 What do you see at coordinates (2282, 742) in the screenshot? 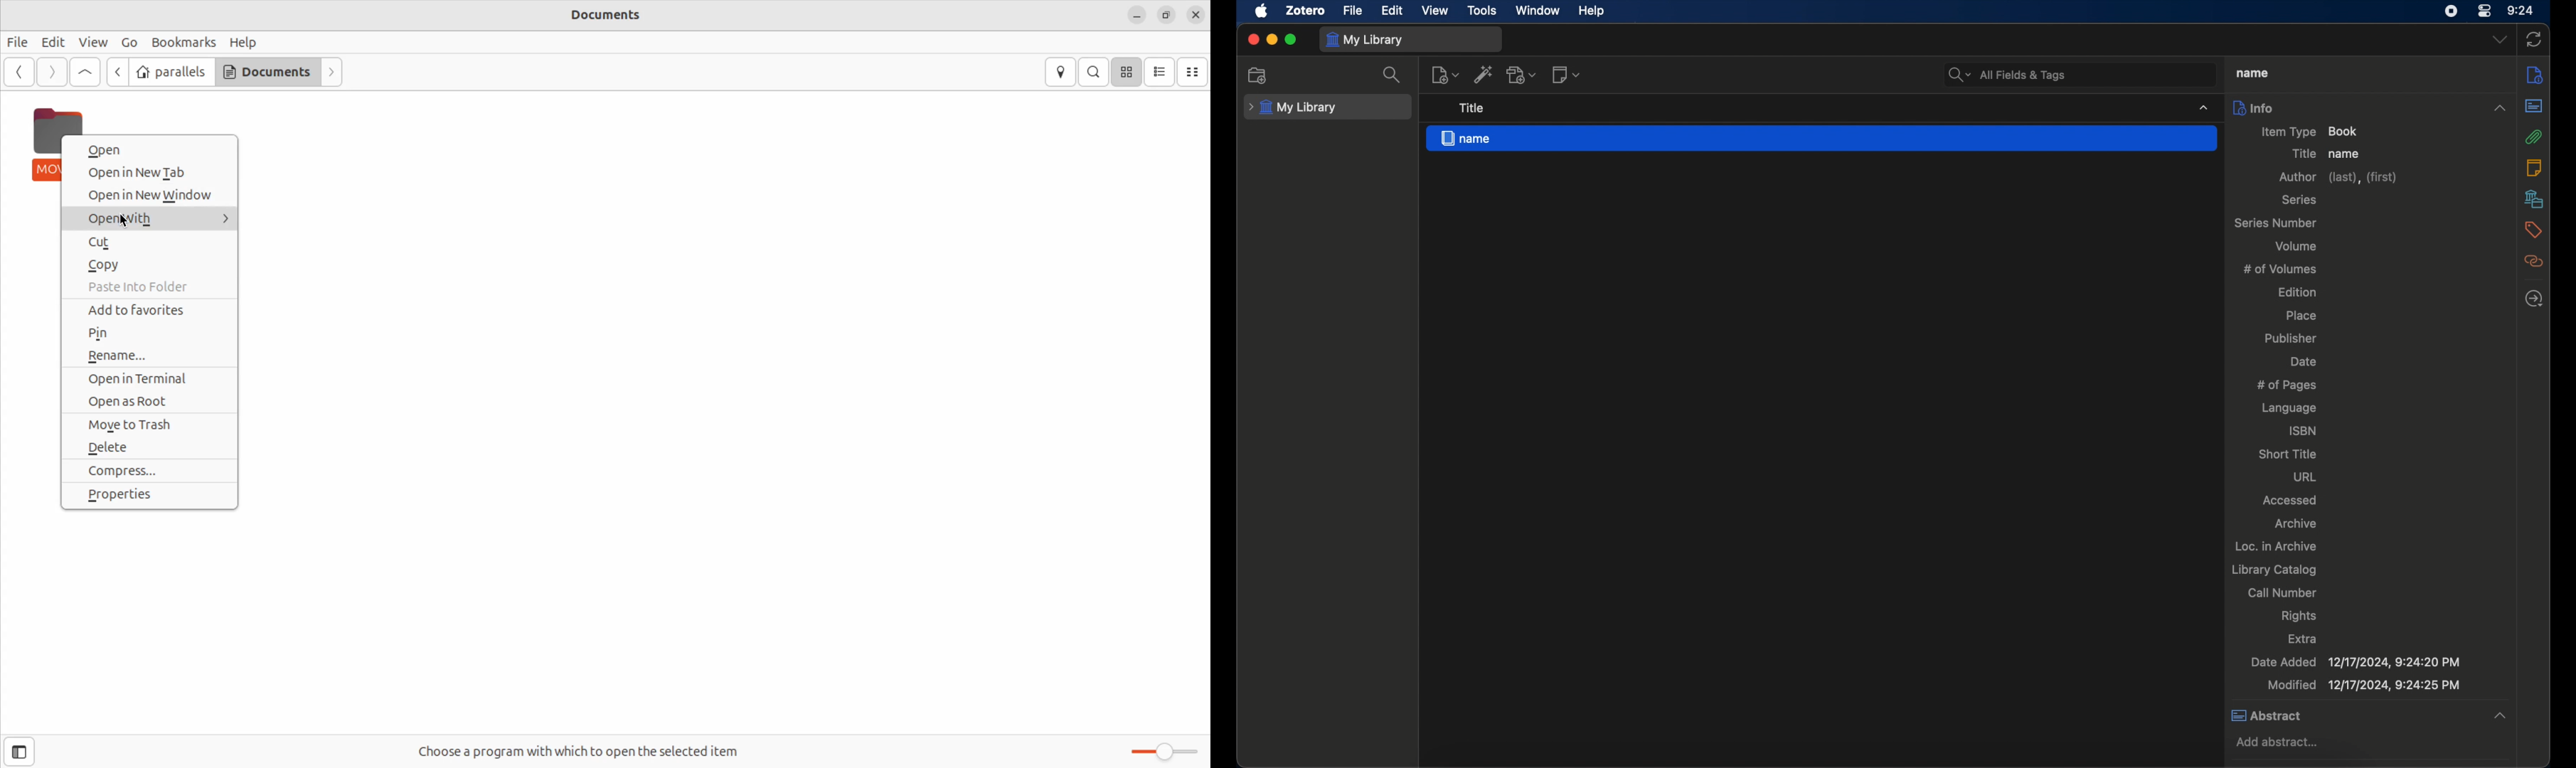
I see `add abstract` at bounding box center [2282, 742].